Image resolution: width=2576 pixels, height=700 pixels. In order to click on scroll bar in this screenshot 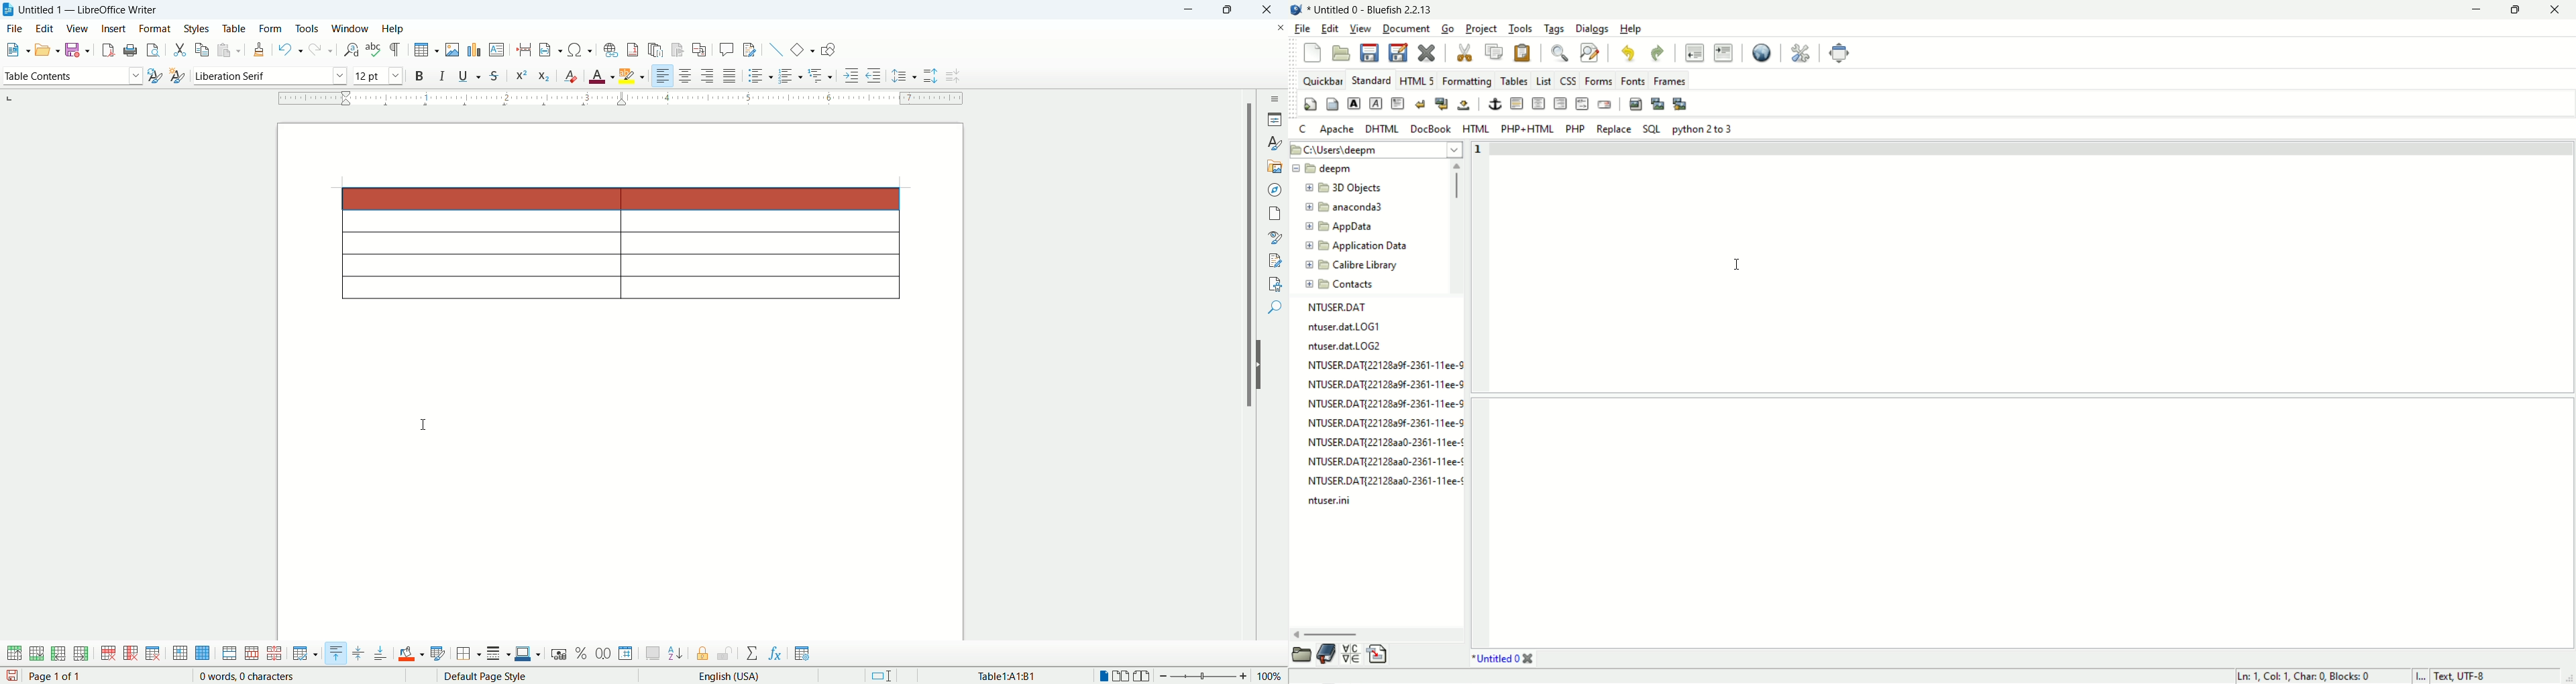, I will do `click(1458, 228)`.